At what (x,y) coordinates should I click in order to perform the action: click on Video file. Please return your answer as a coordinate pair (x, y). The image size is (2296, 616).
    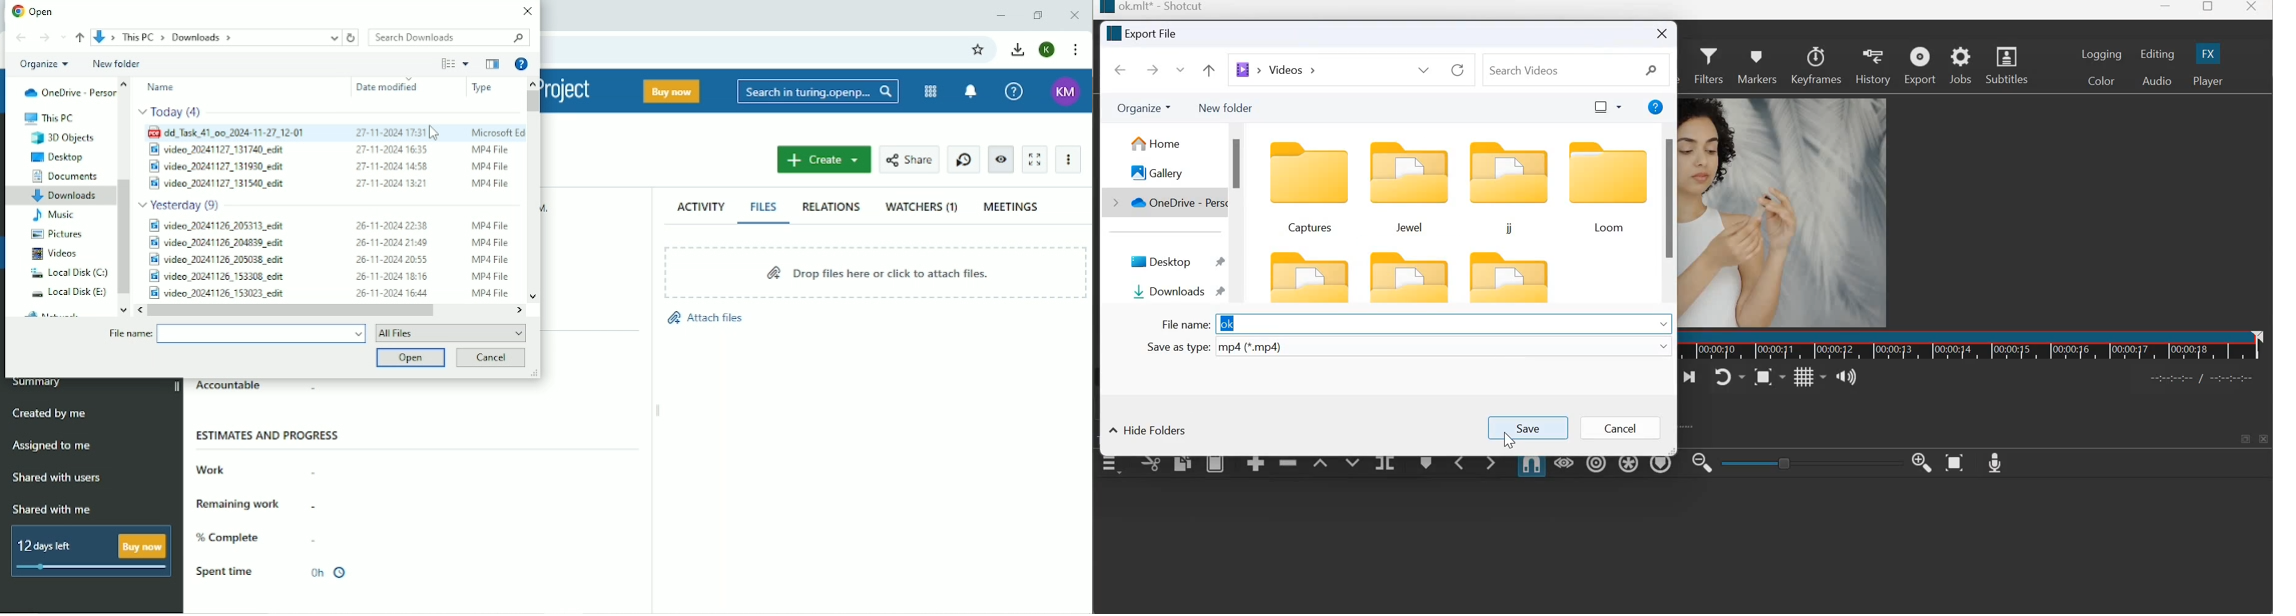
    Looking at the image, I should click on (328, 277).